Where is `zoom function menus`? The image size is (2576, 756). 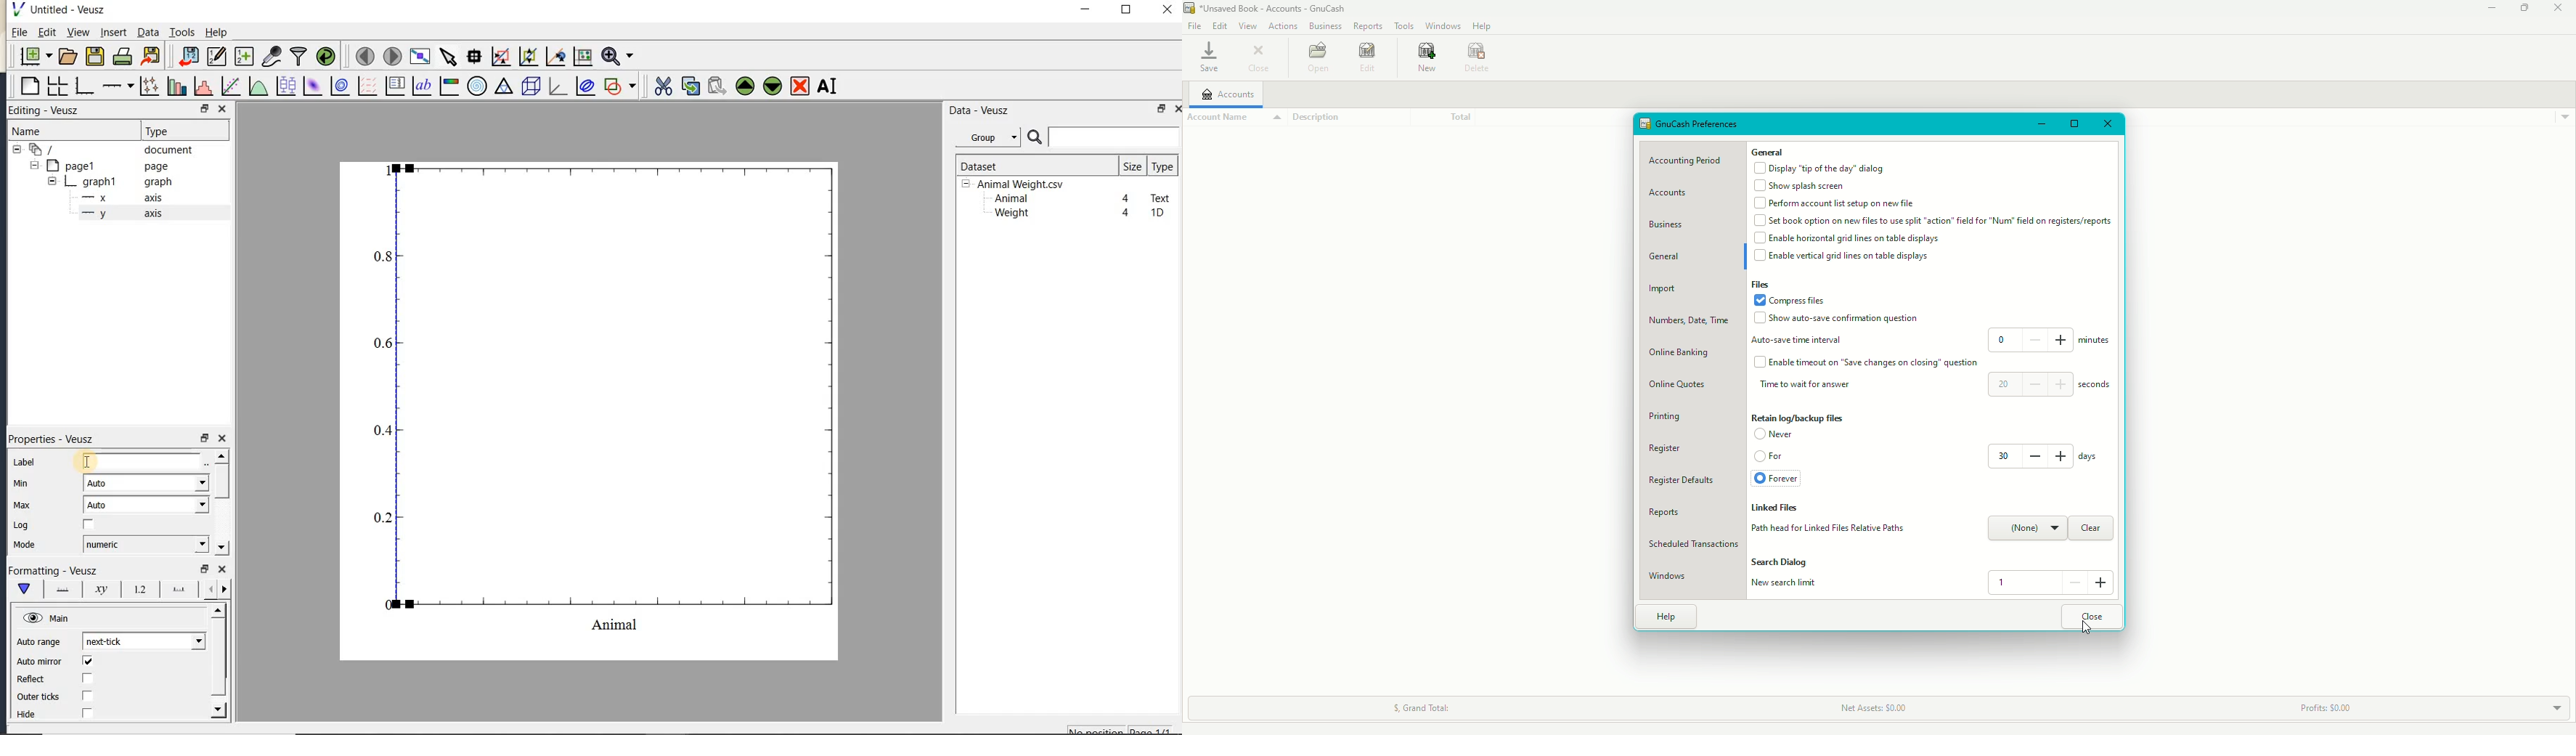
zoom function menus is located at coordinates (617, 56).